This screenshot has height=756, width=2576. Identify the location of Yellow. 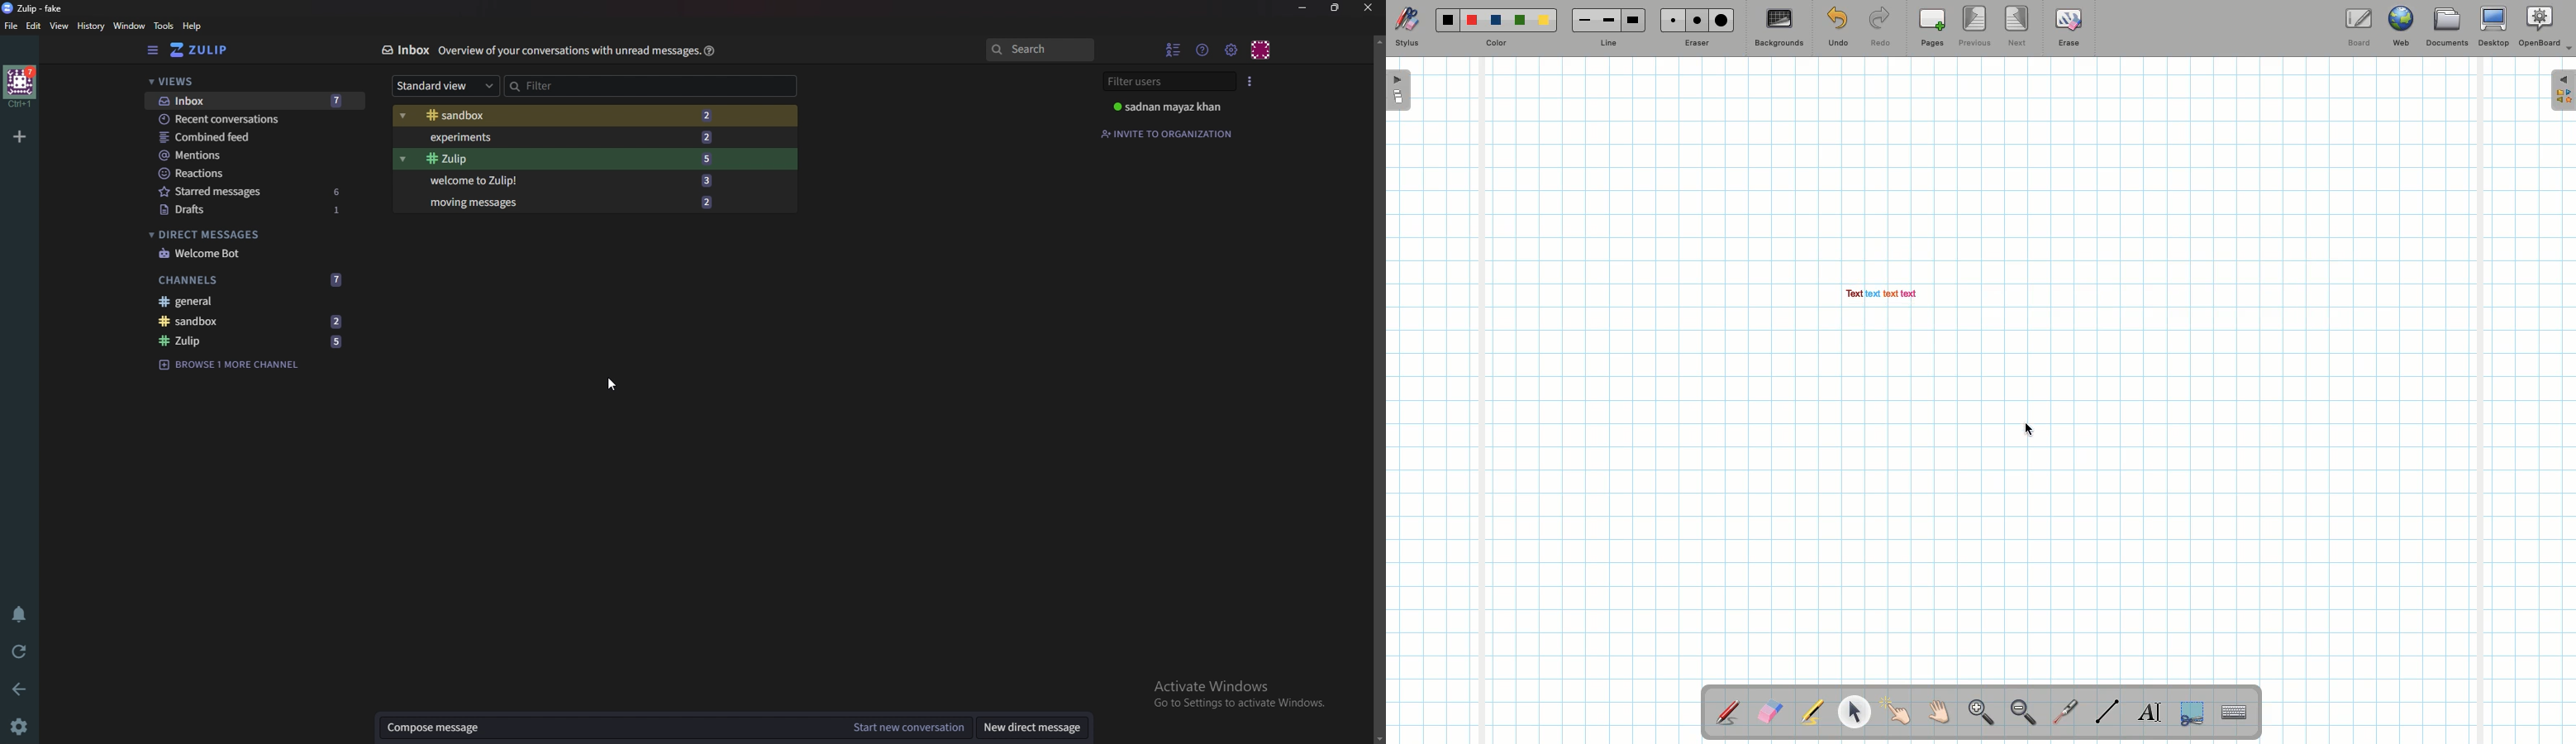
(1544, 20).